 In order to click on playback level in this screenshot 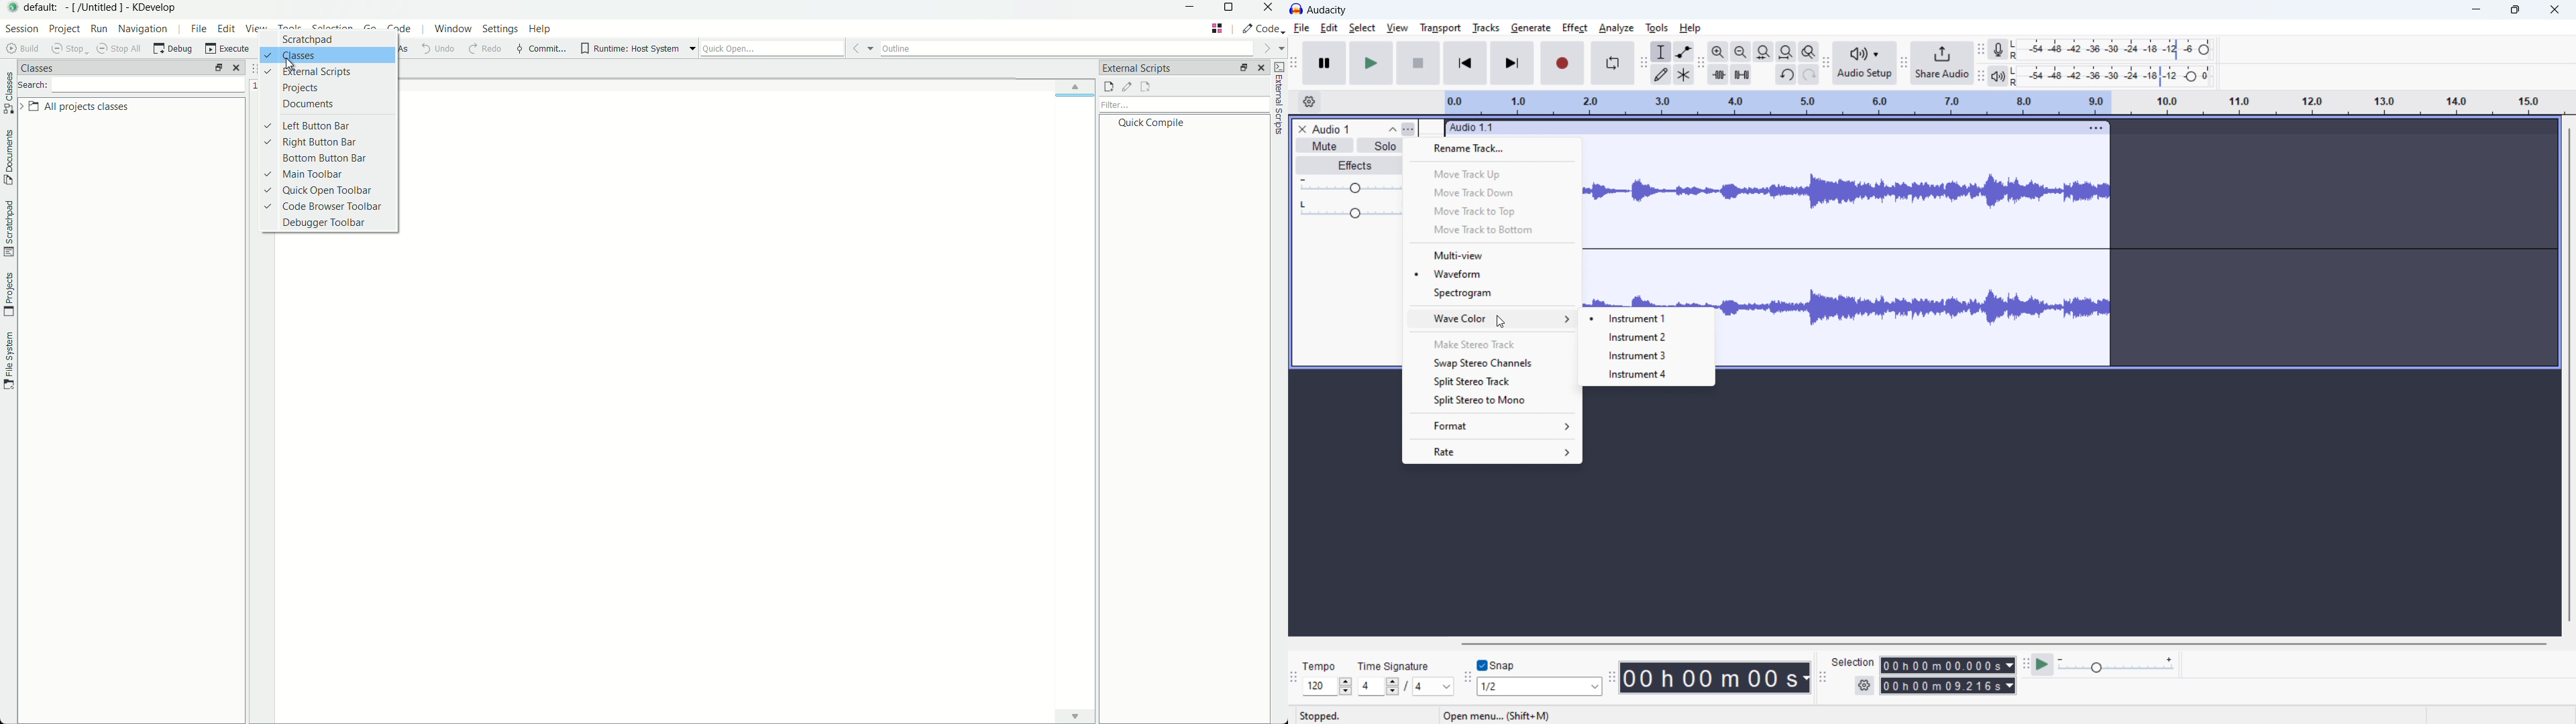, I will do `click(2112, 76)`.